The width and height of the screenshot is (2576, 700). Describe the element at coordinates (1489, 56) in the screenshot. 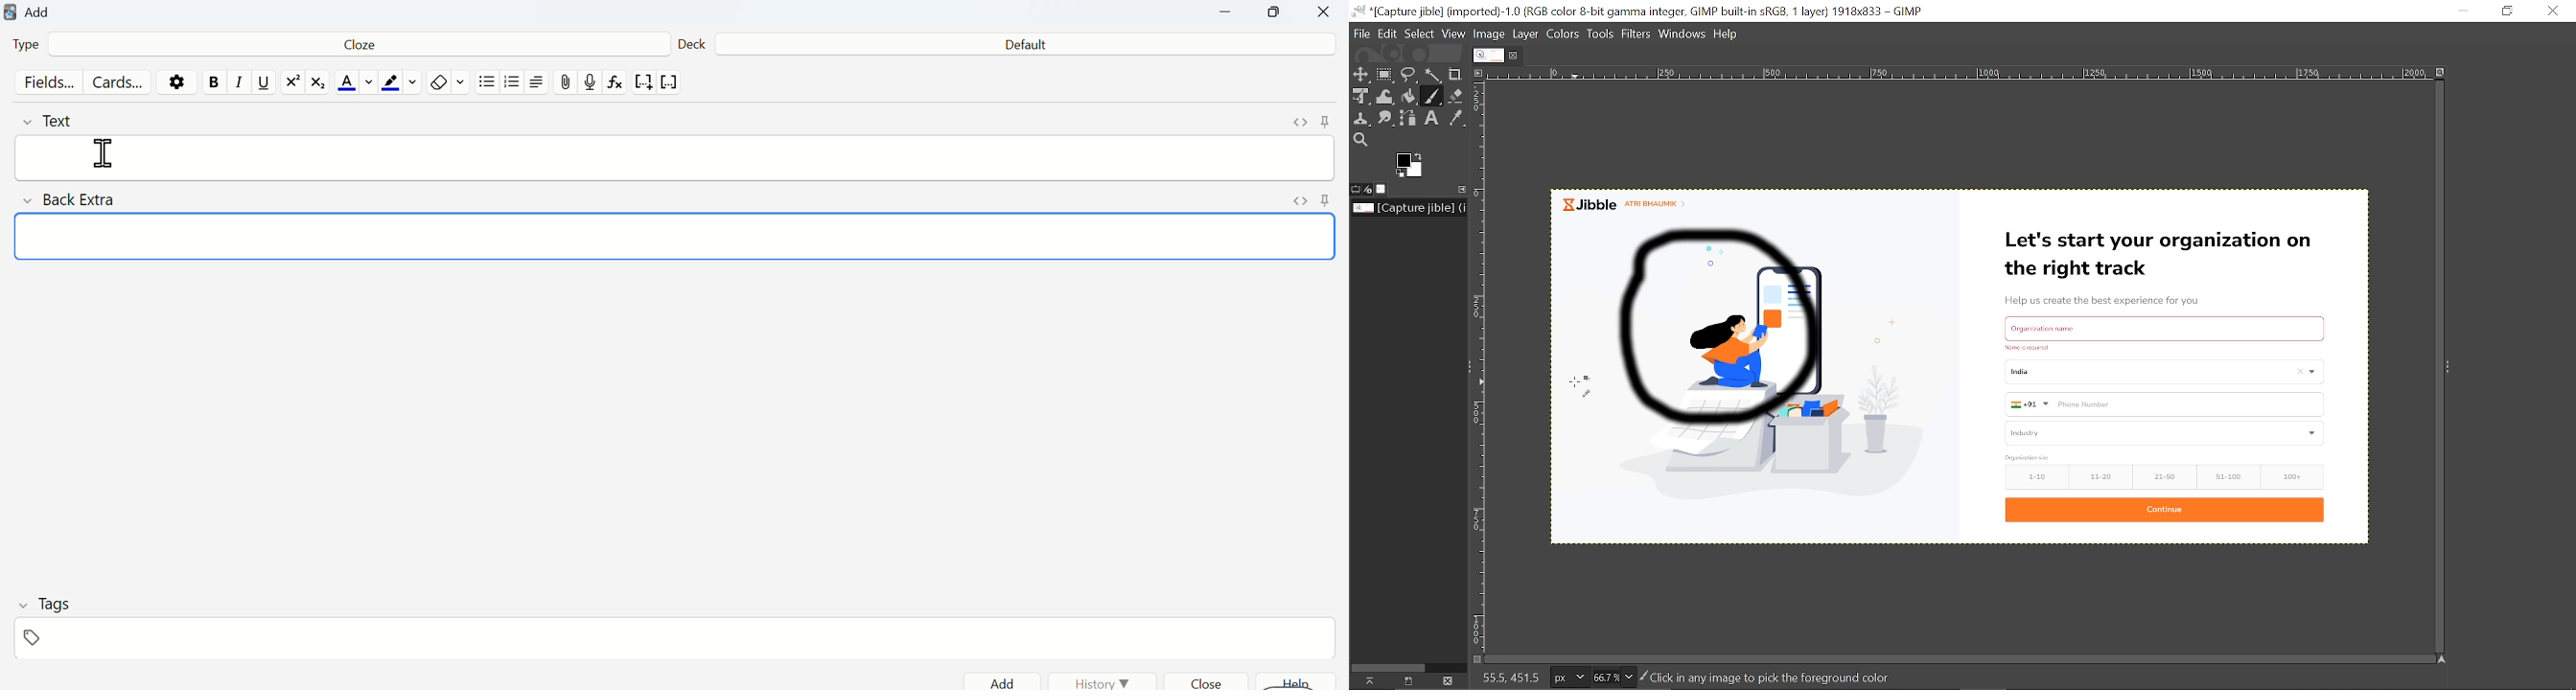

I see `Current image tab` at that location.